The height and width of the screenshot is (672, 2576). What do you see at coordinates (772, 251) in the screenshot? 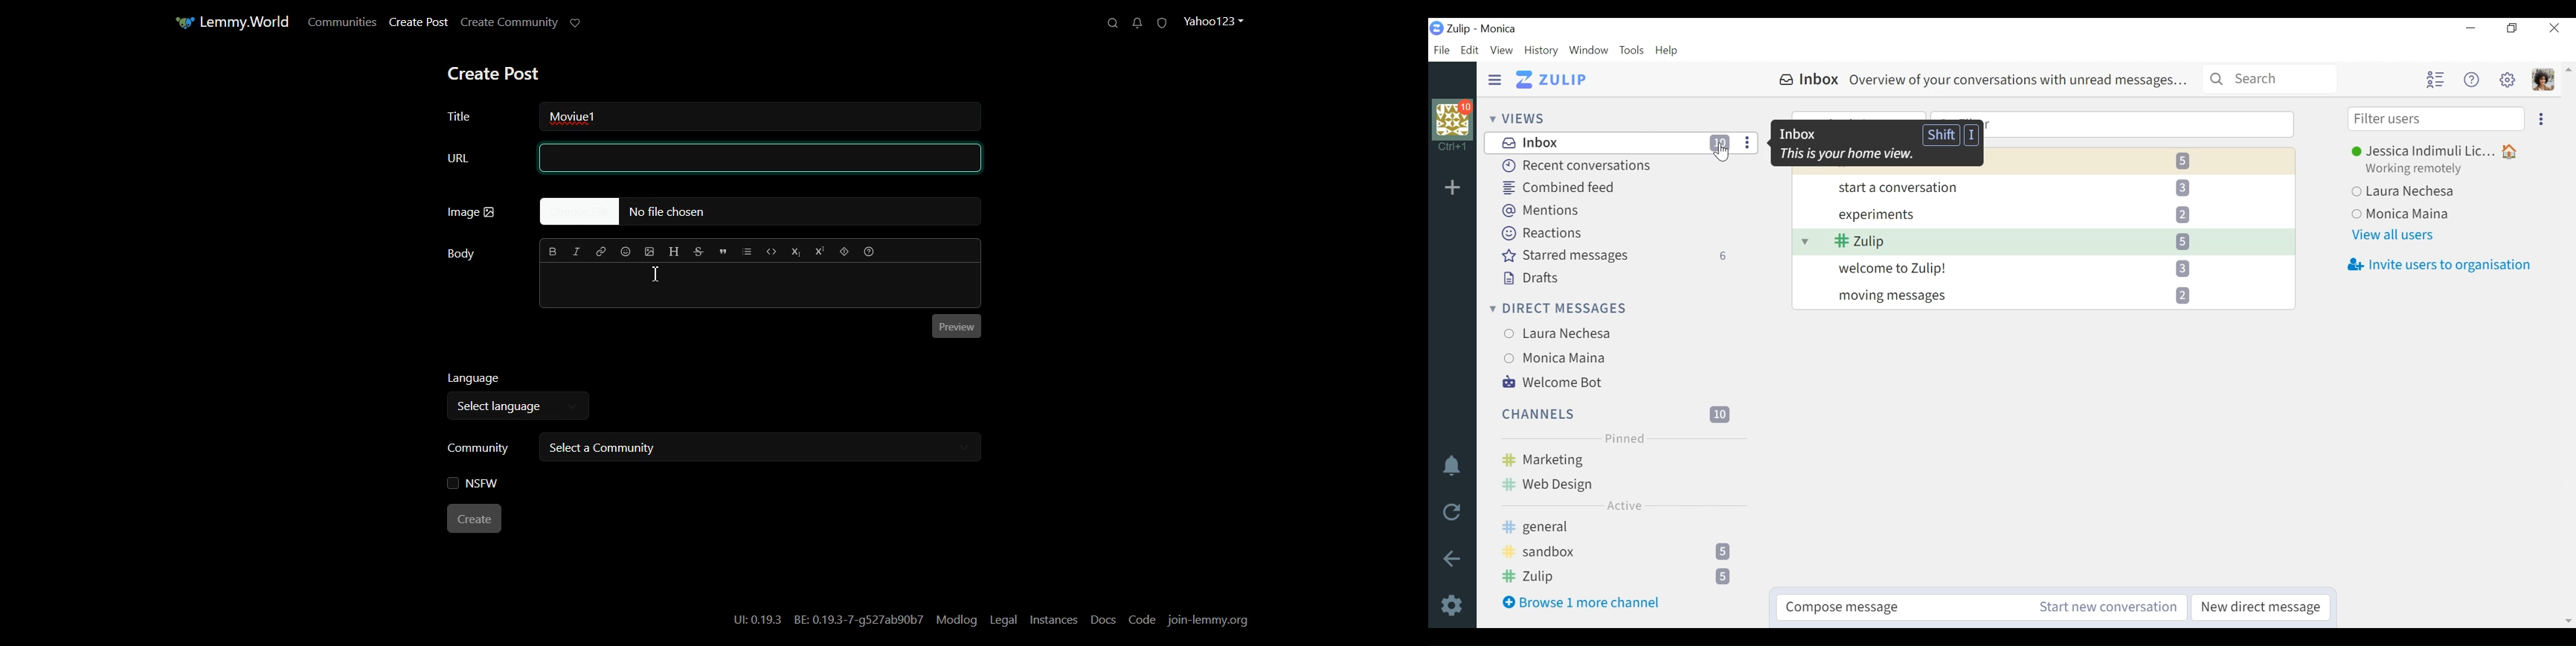
I see `Code` at bounding box center [772, 251].